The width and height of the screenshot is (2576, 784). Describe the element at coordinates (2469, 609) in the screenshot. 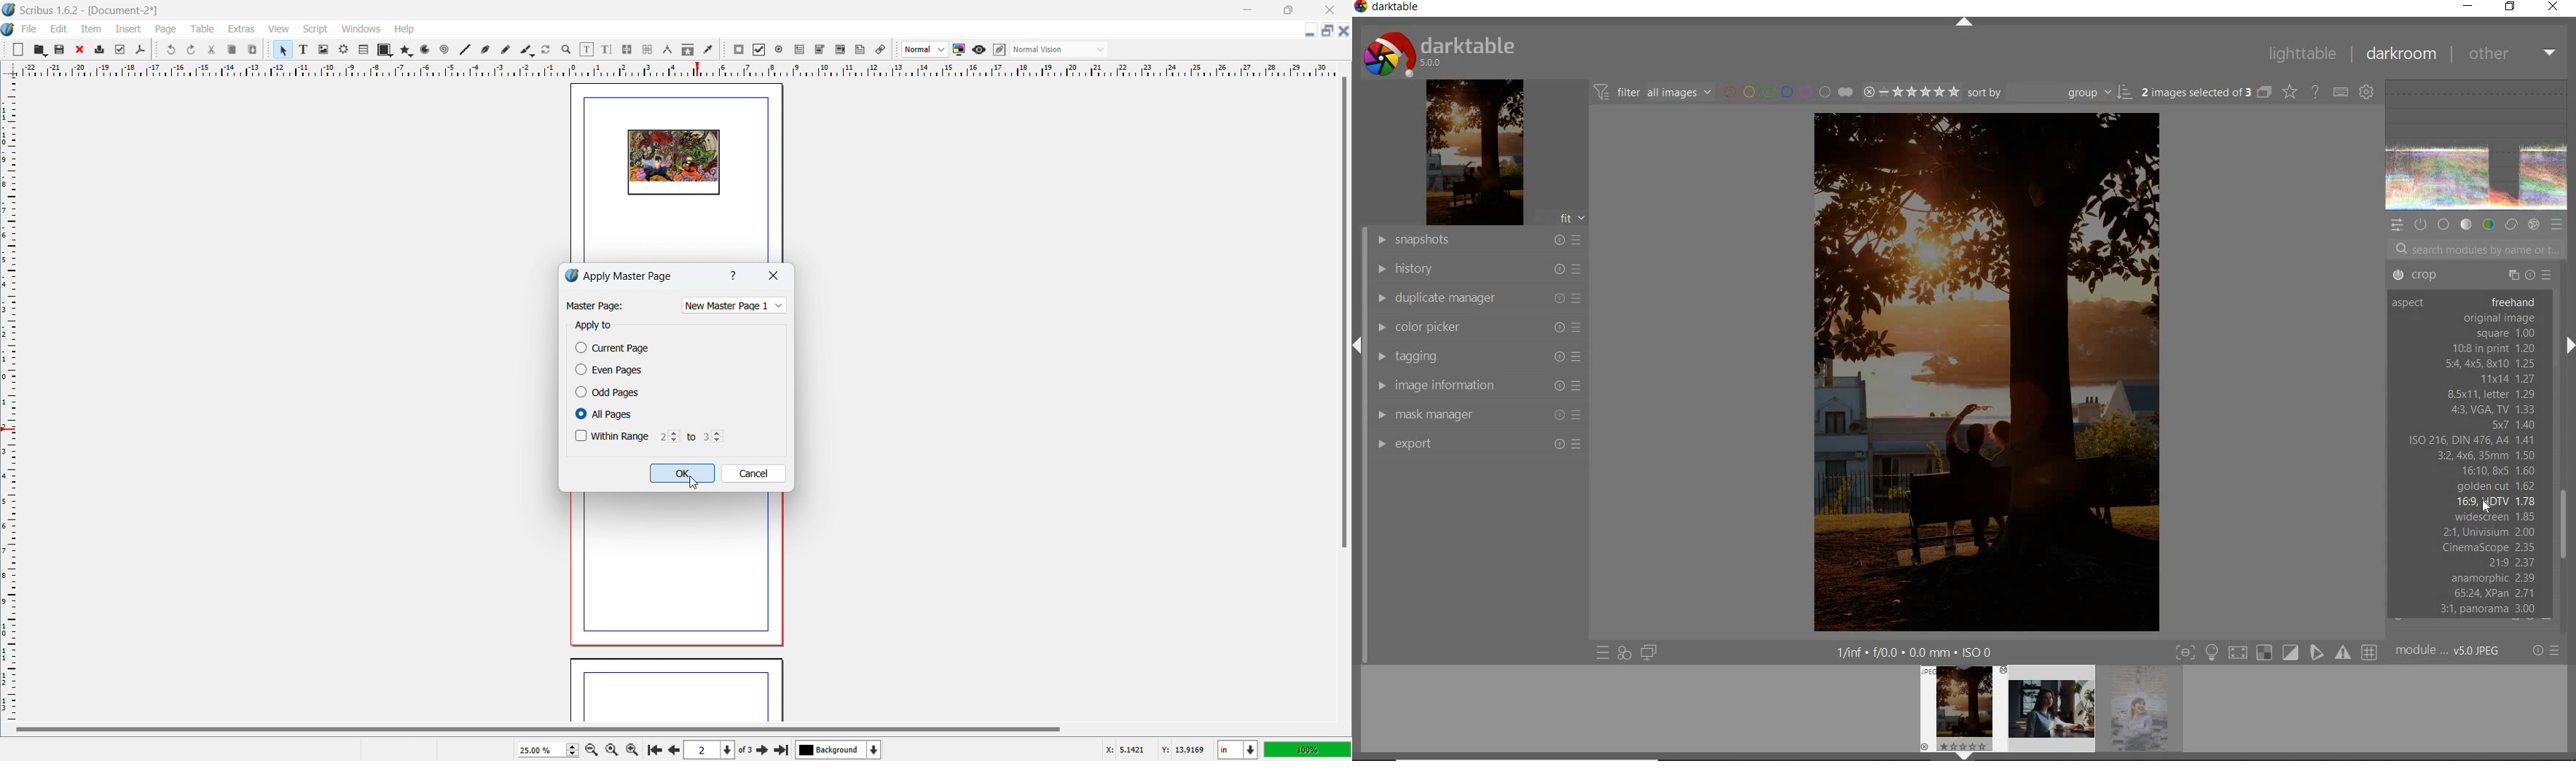

I see `3:1, panorama` at that location.